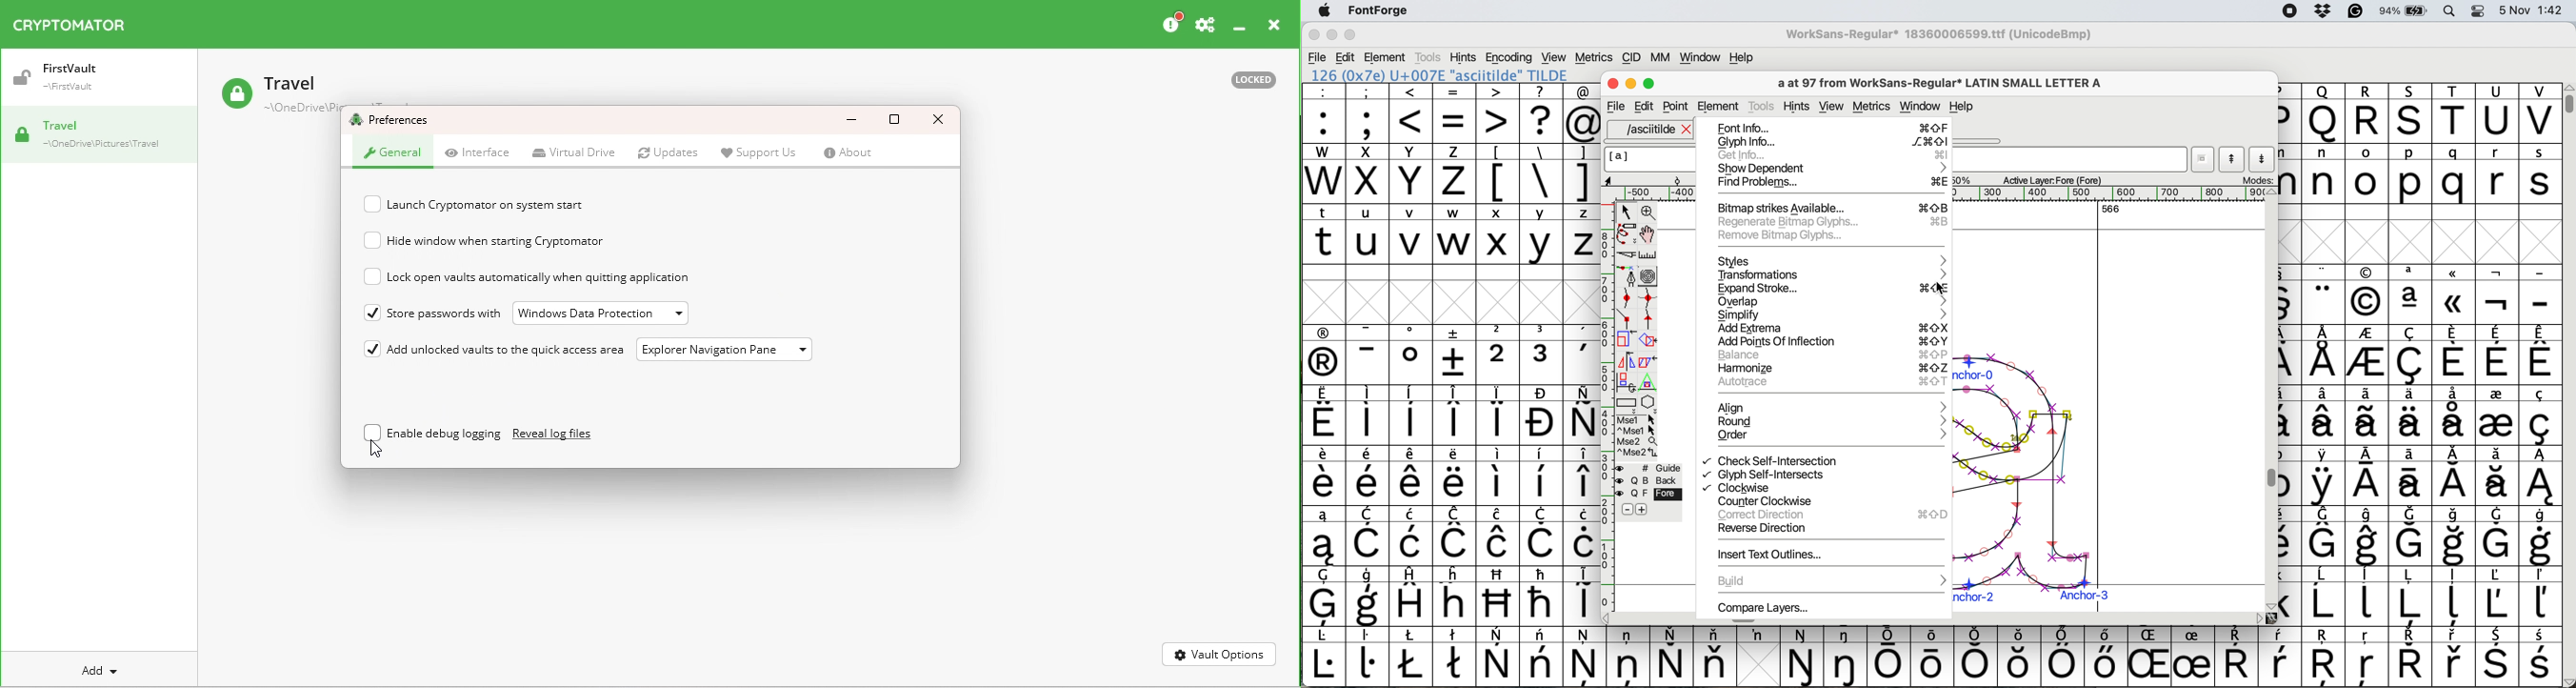 The image size is (2576, 700). What do you see at coordinates (1627, 339) in the screenshot?
I see `scale selection` at bounding box center [1627, 339].